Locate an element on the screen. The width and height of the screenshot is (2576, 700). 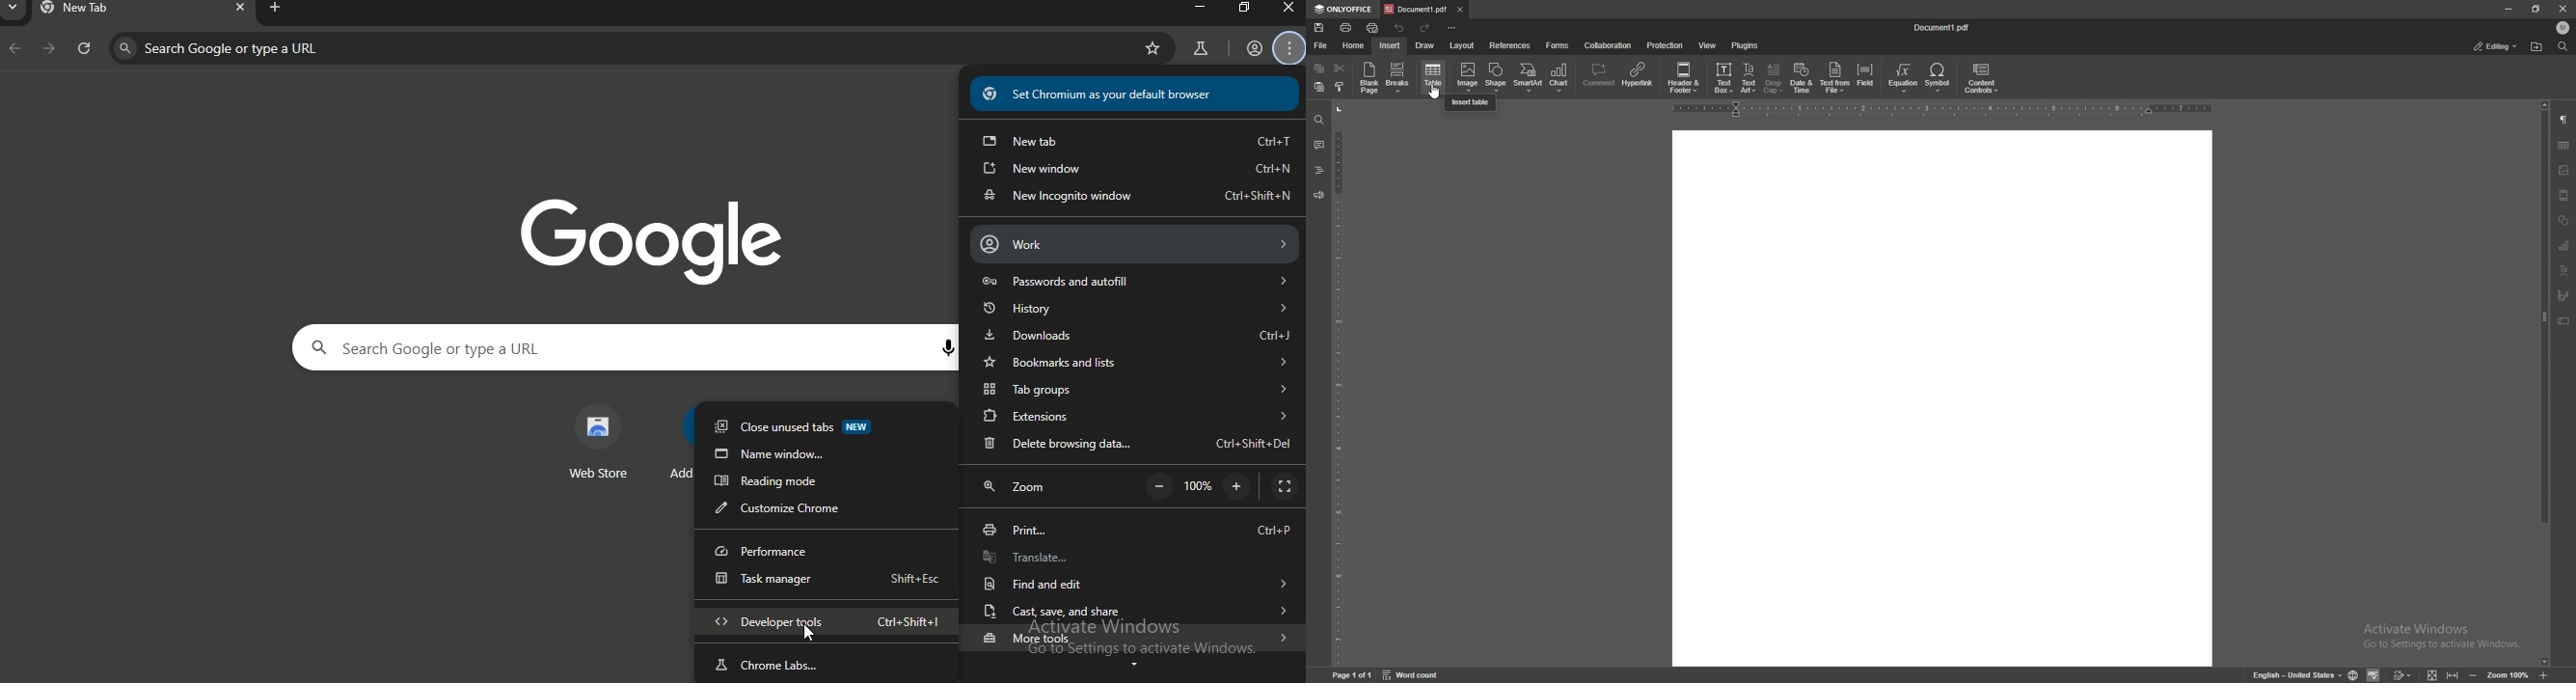
draw is located at coordinates (1425, 46).